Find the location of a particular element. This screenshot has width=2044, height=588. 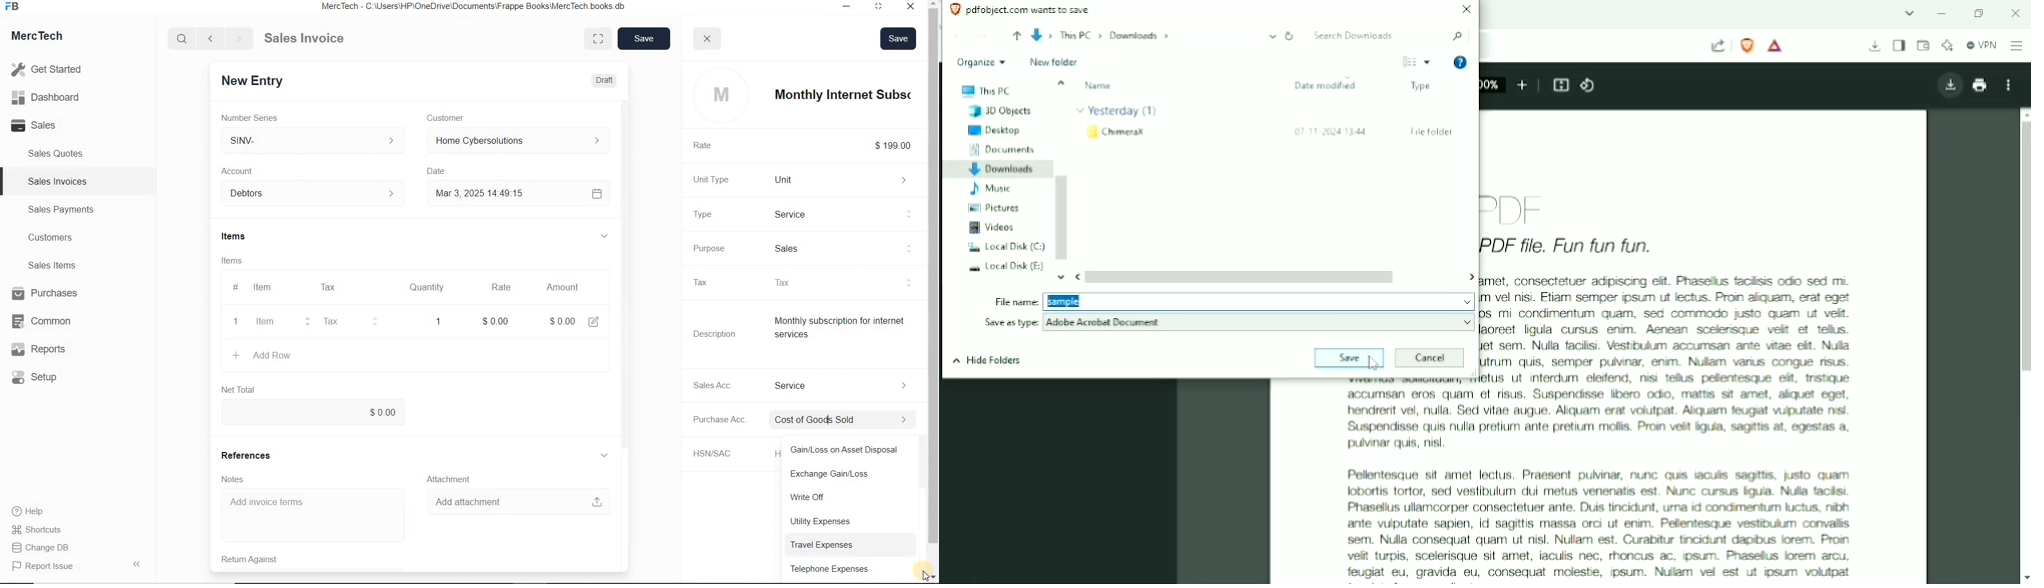

item line number is located at coordinates (238, 306).